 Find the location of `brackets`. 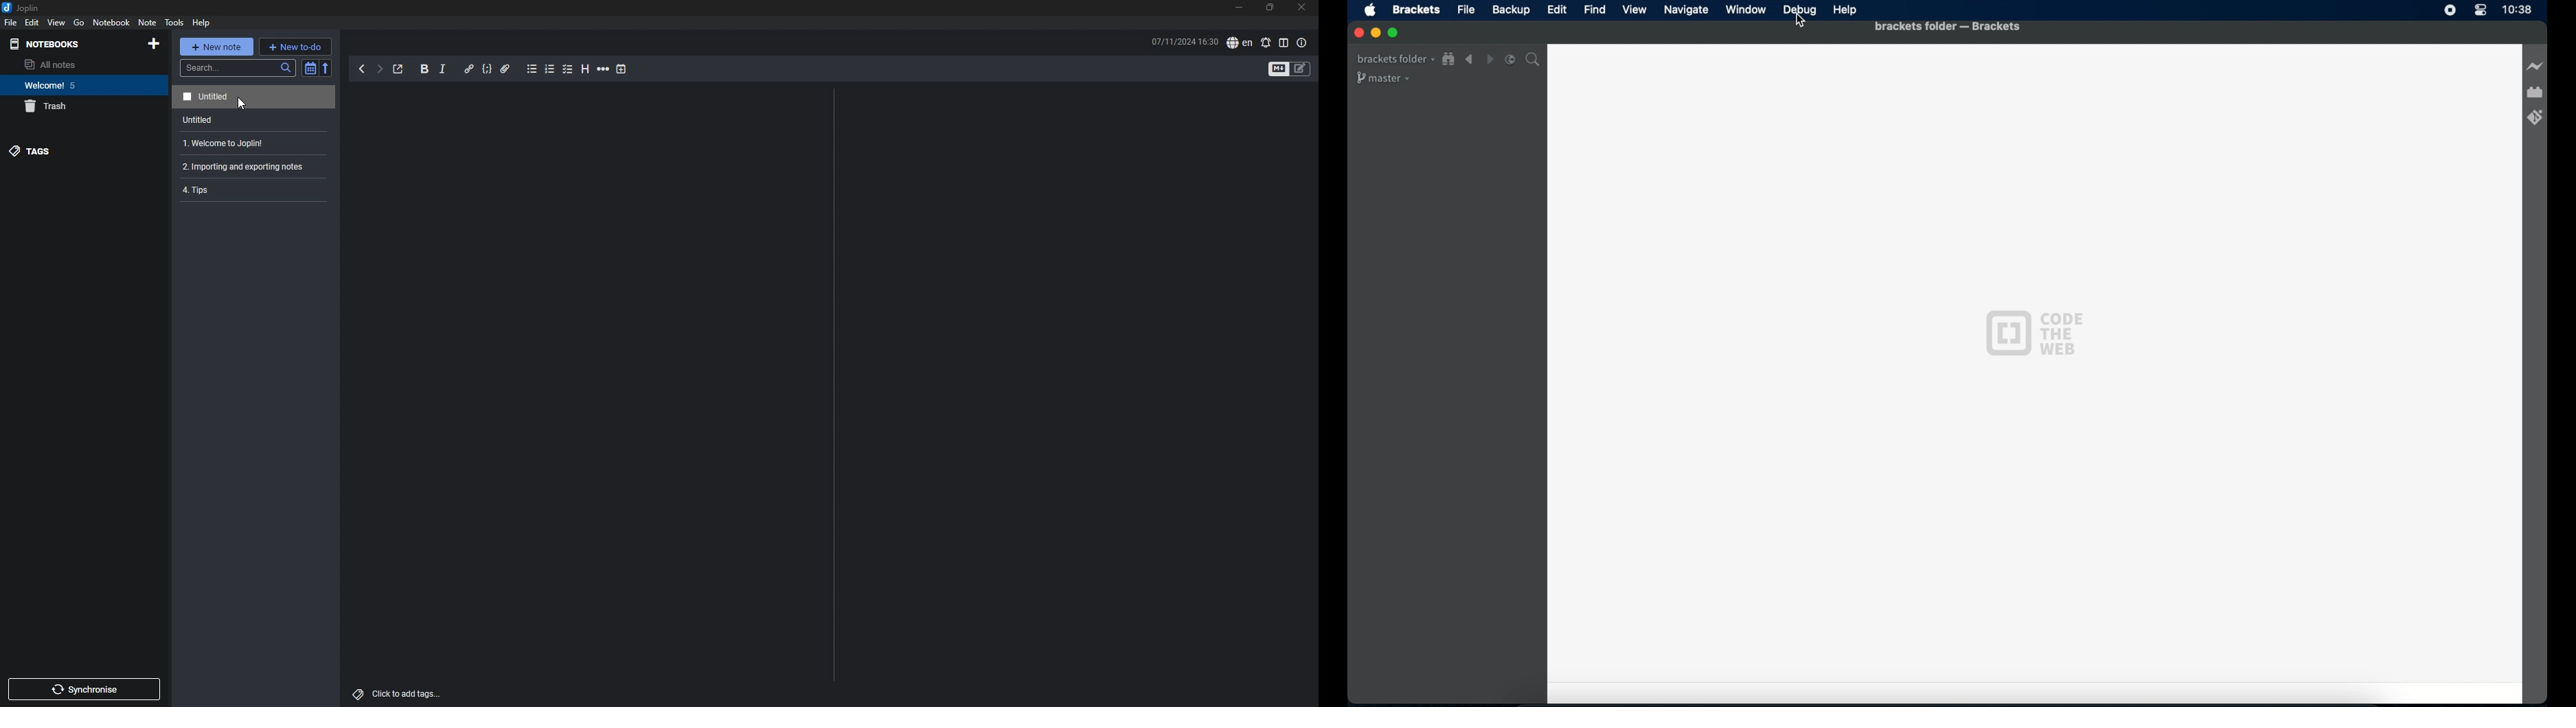

brackets is located at coordinates (1417, 10).